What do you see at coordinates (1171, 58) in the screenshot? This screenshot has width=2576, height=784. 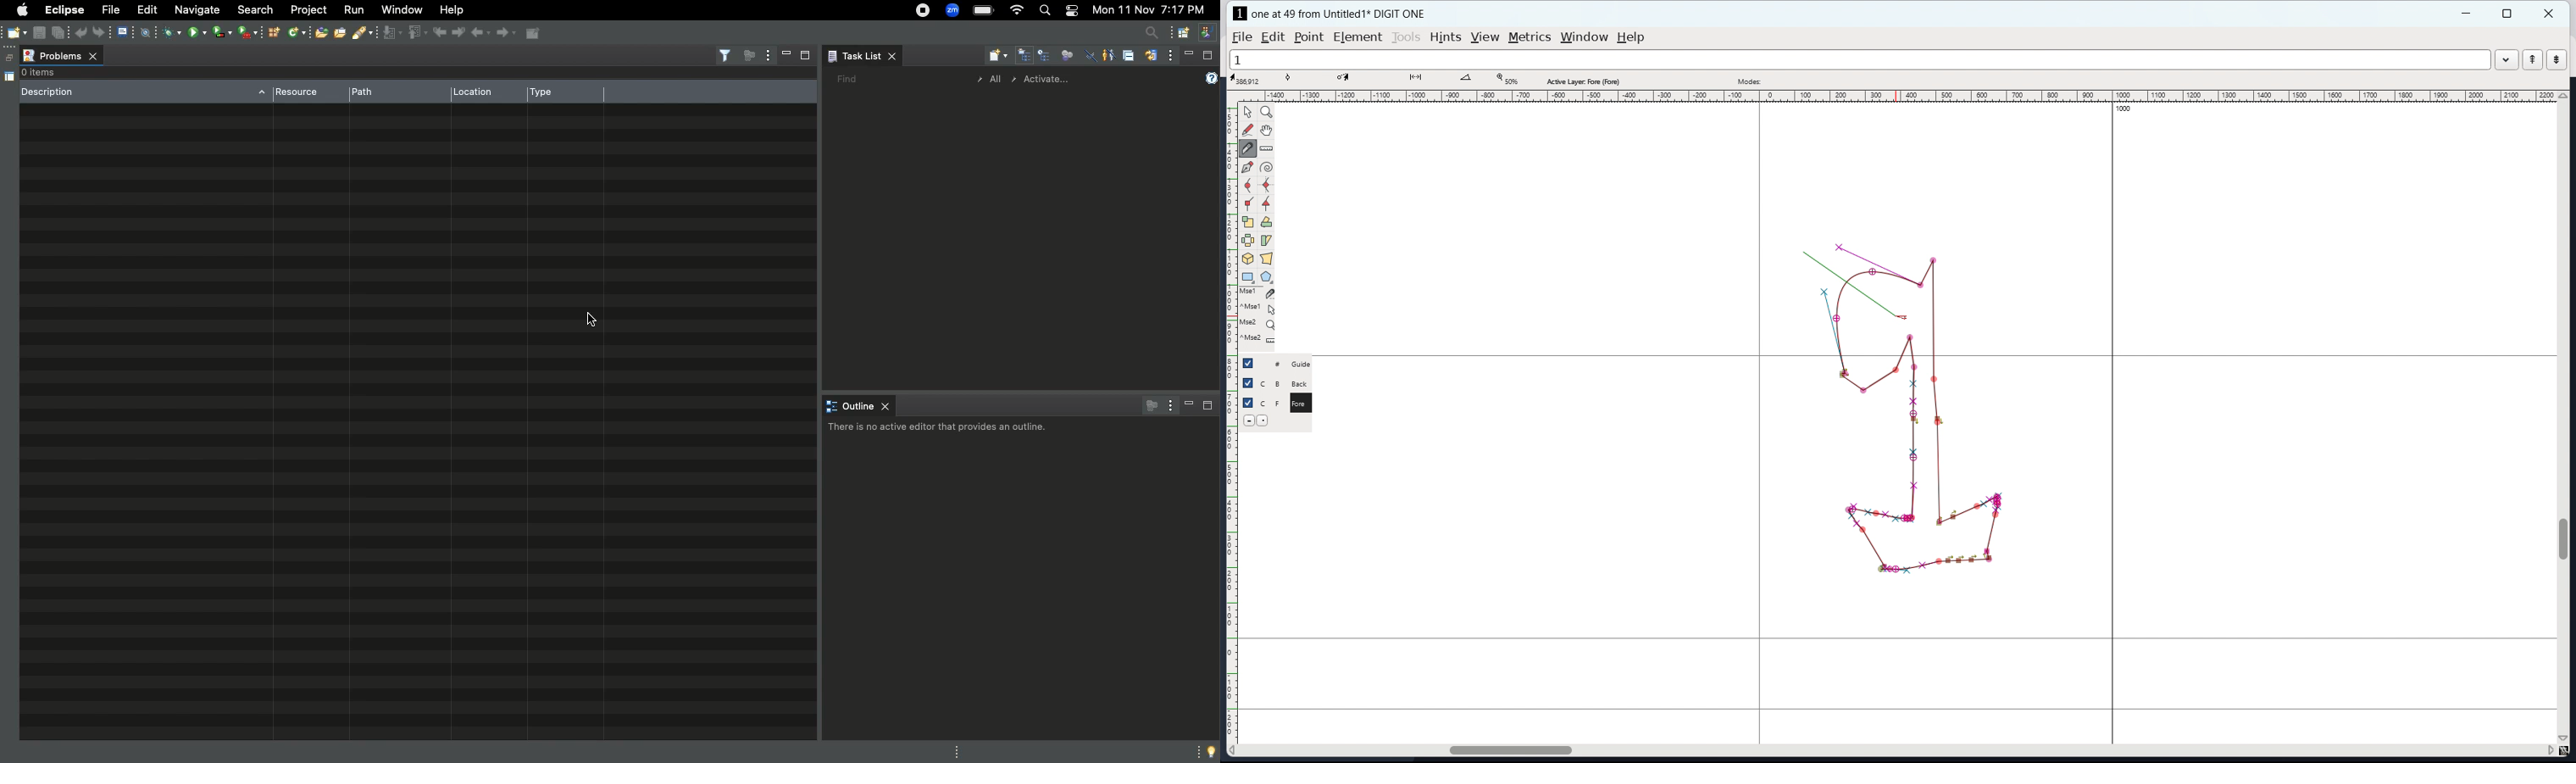 I see `View menu` at bounding box center [1171, 58].